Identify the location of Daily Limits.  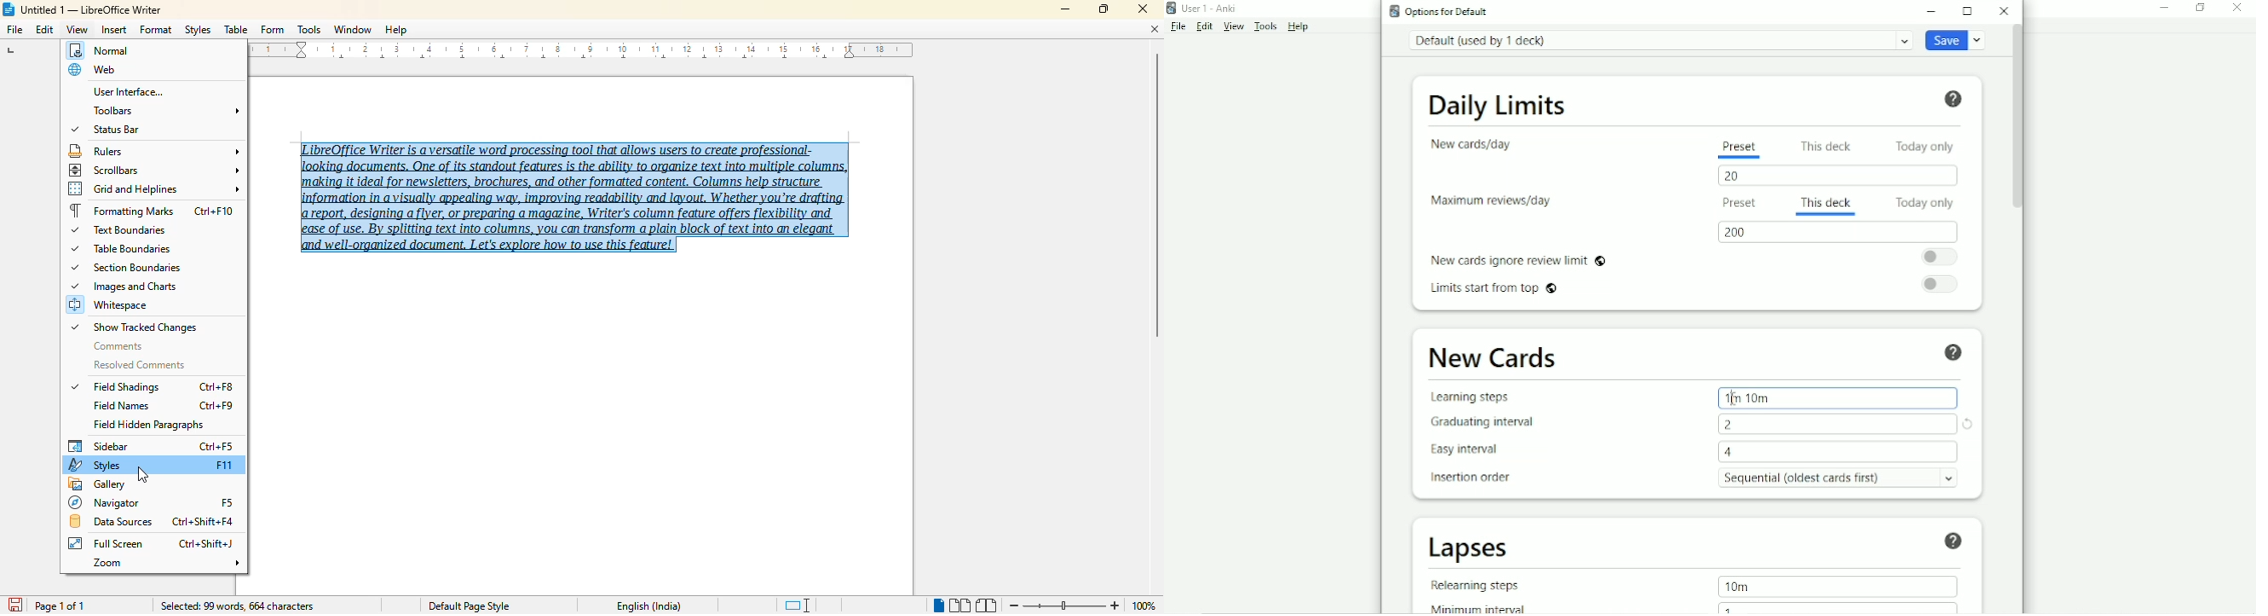
(1498, 106).